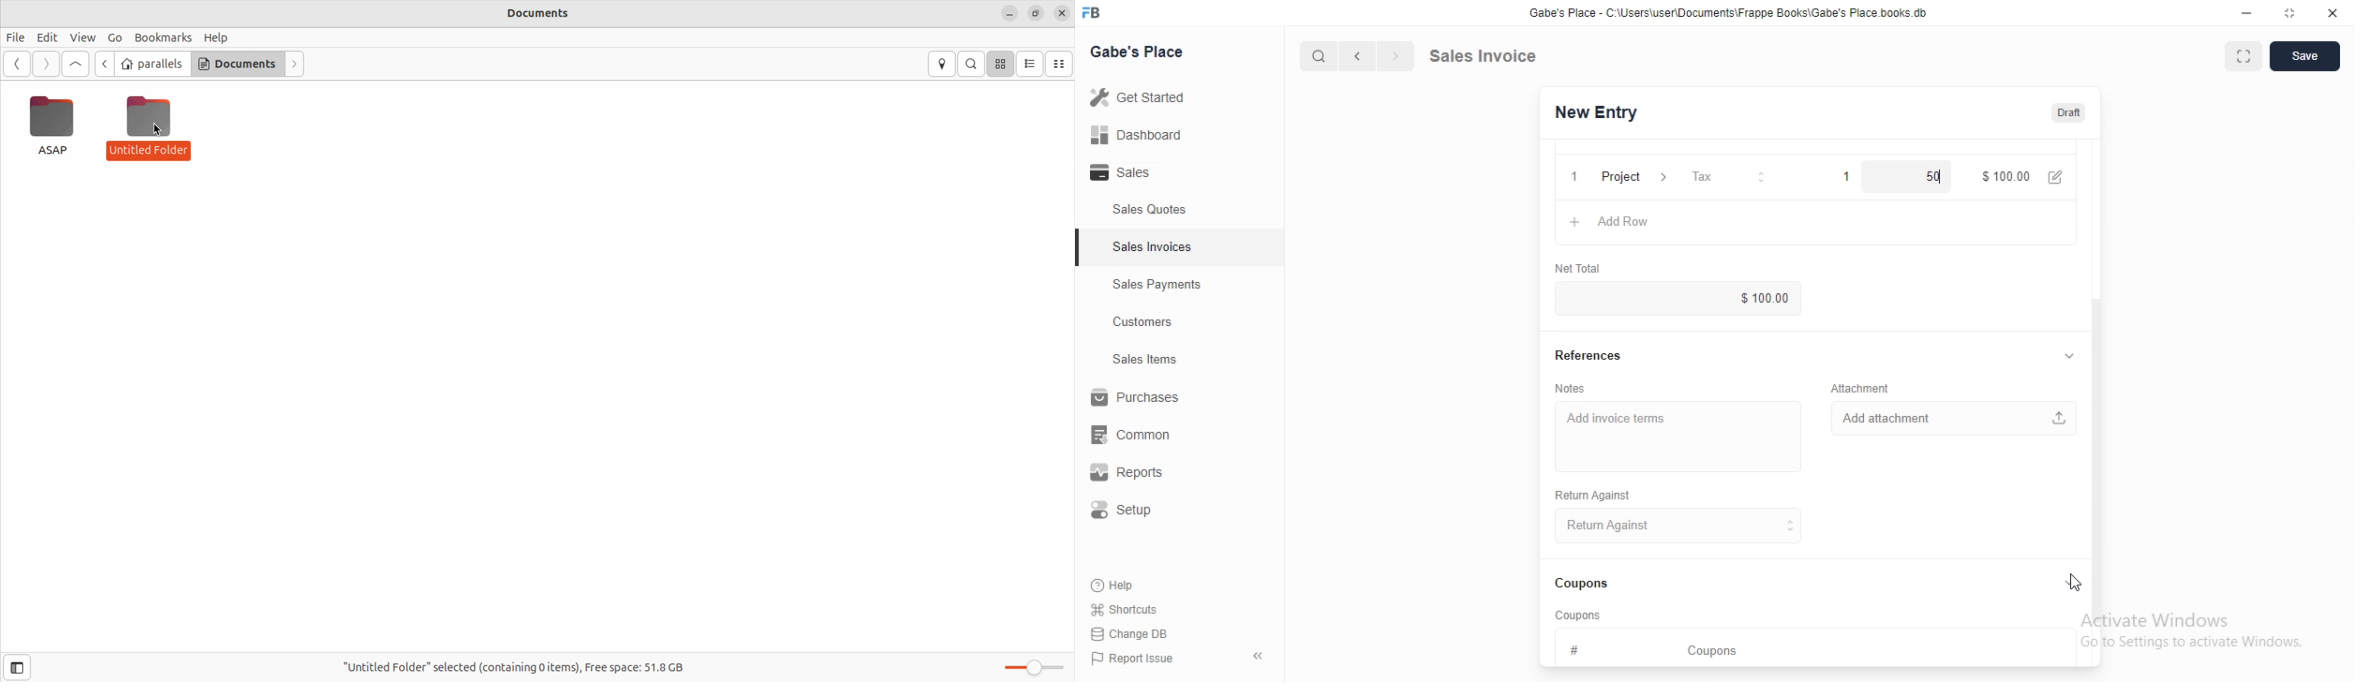 The image size is (2380, 700). What do you see at coordinates (1681, 526) in the screenshot?
I see `Return Against` at bounding box center [1681, 526].